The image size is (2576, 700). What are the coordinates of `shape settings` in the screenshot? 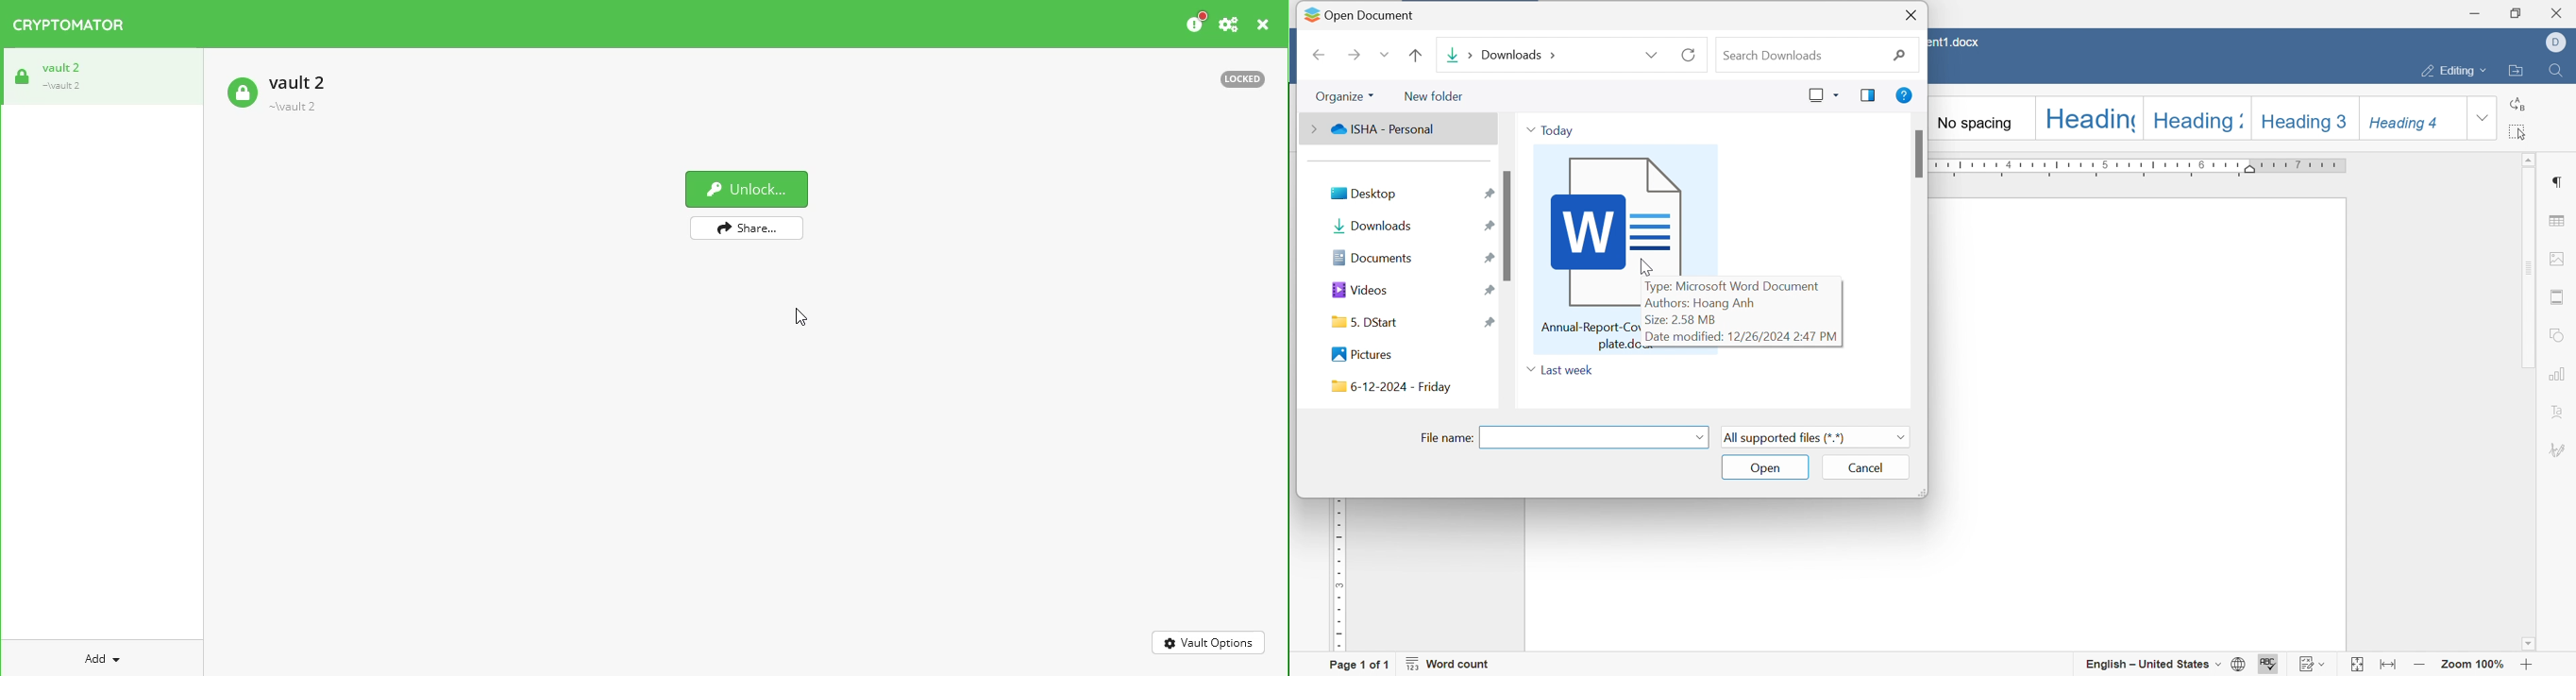 It's located at (2561, 335).